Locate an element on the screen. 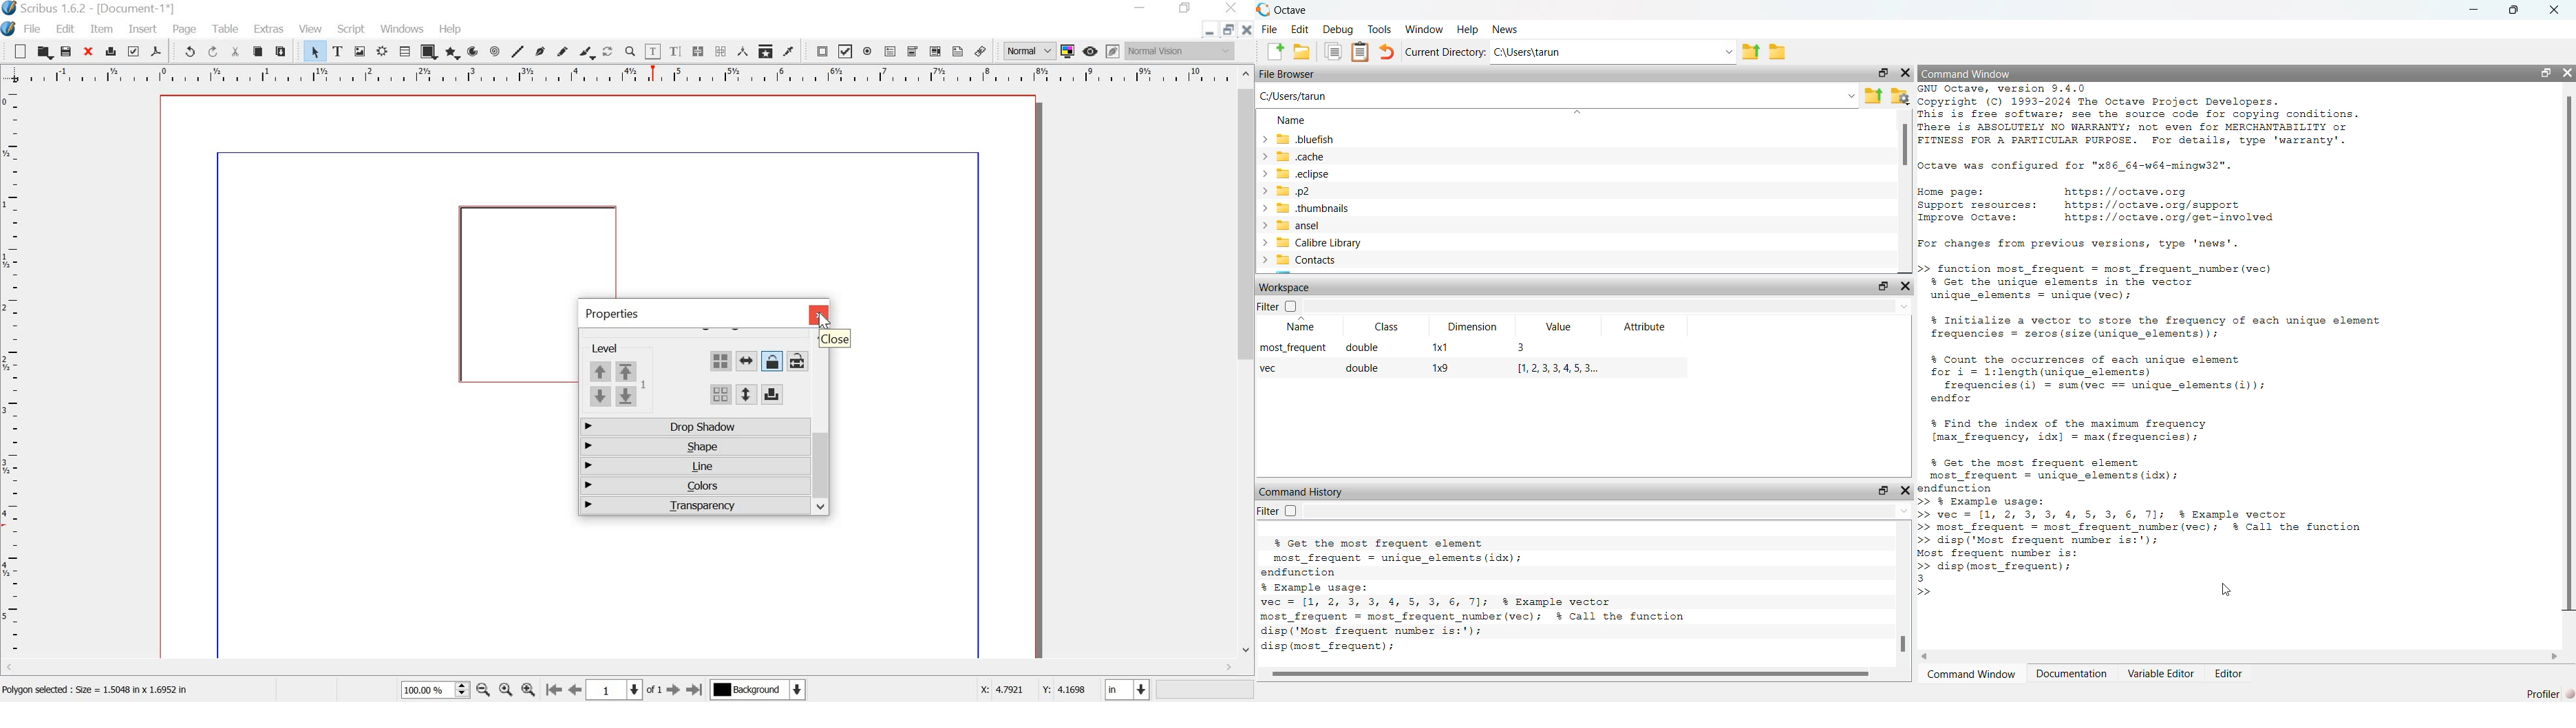 The image size is (2576, 728). eye dropper is located at coordinates (790, 52).